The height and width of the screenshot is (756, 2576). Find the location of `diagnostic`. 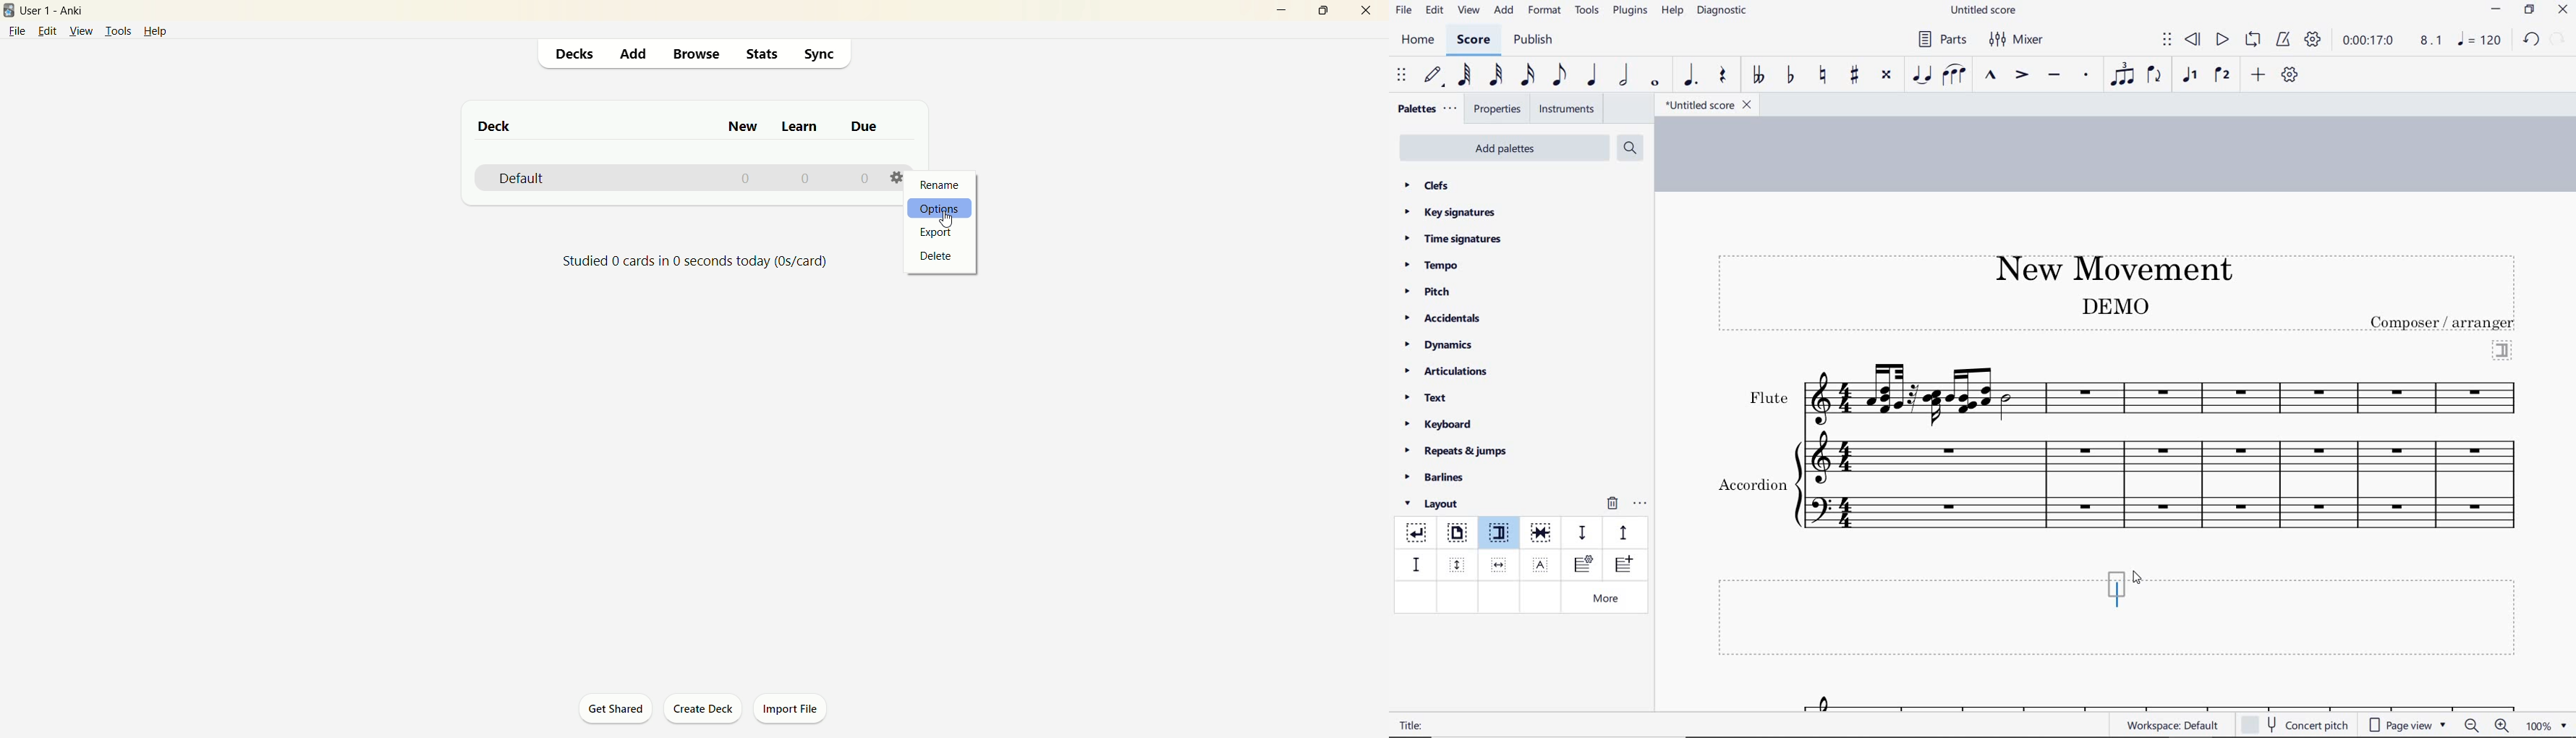

diagnostic is located at coordinates (1724, 12).